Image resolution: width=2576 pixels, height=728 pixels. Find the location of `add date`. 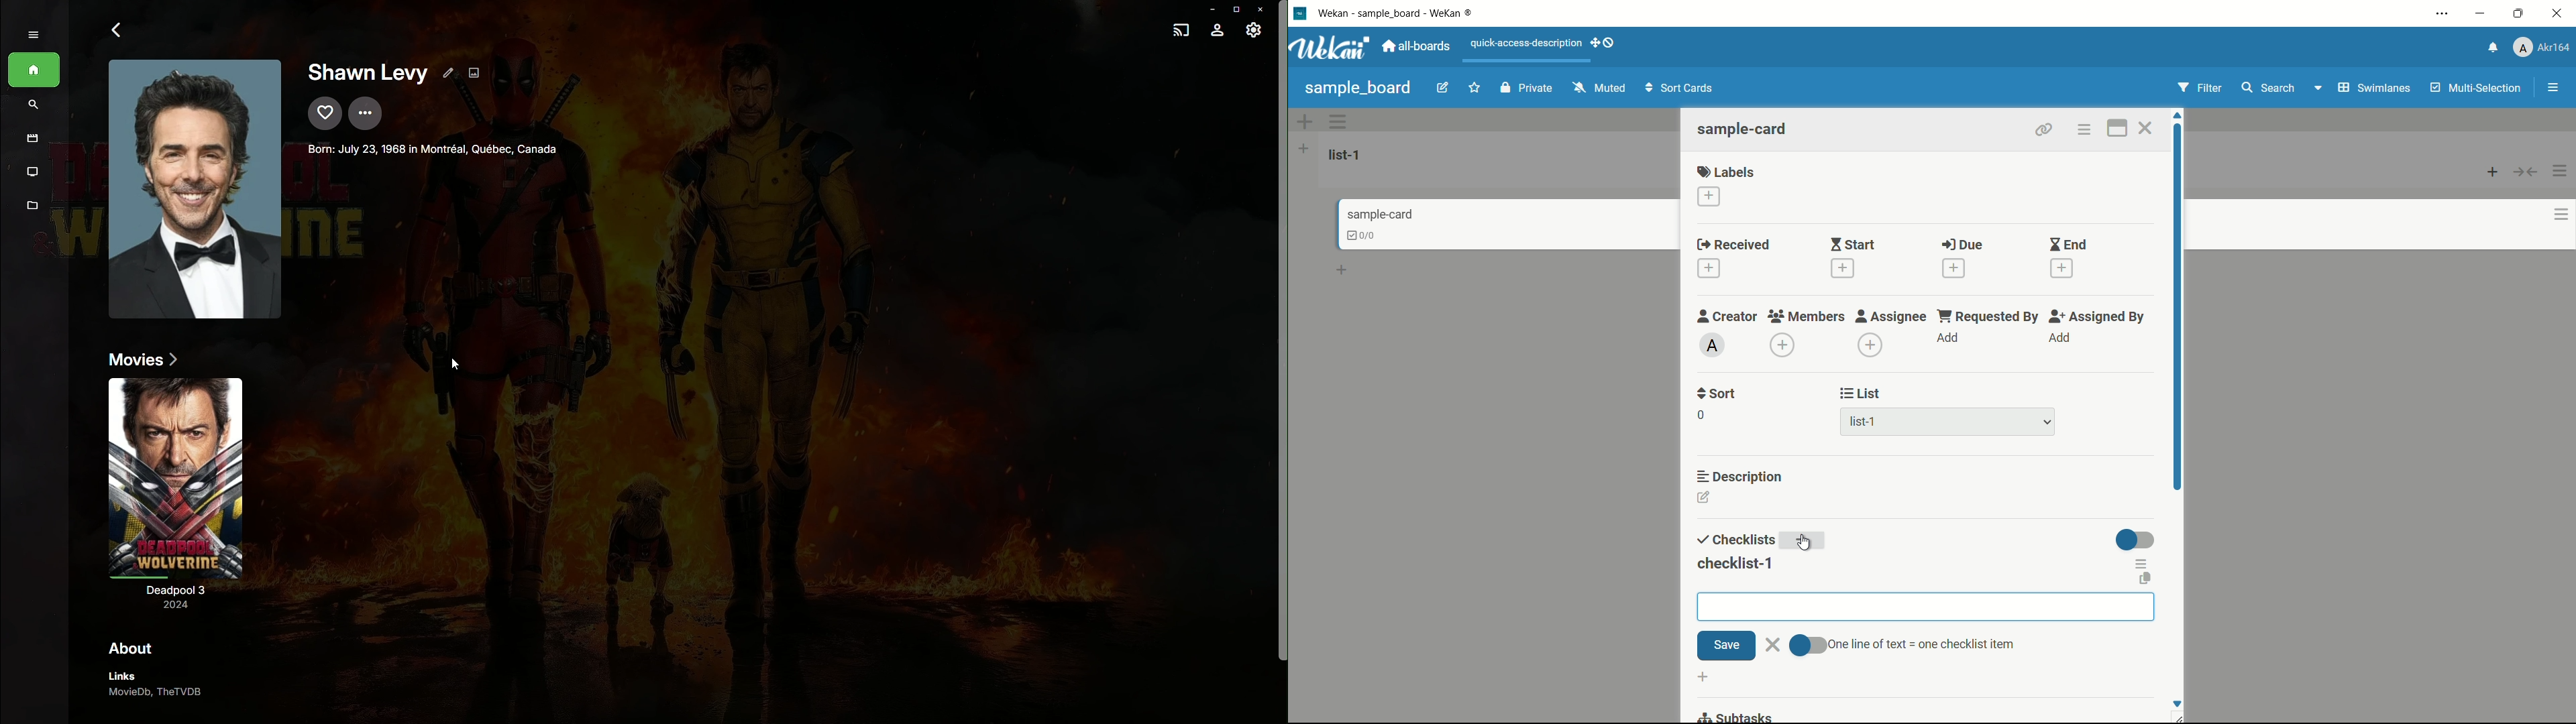

add date is located at coordinates (1953, 268).